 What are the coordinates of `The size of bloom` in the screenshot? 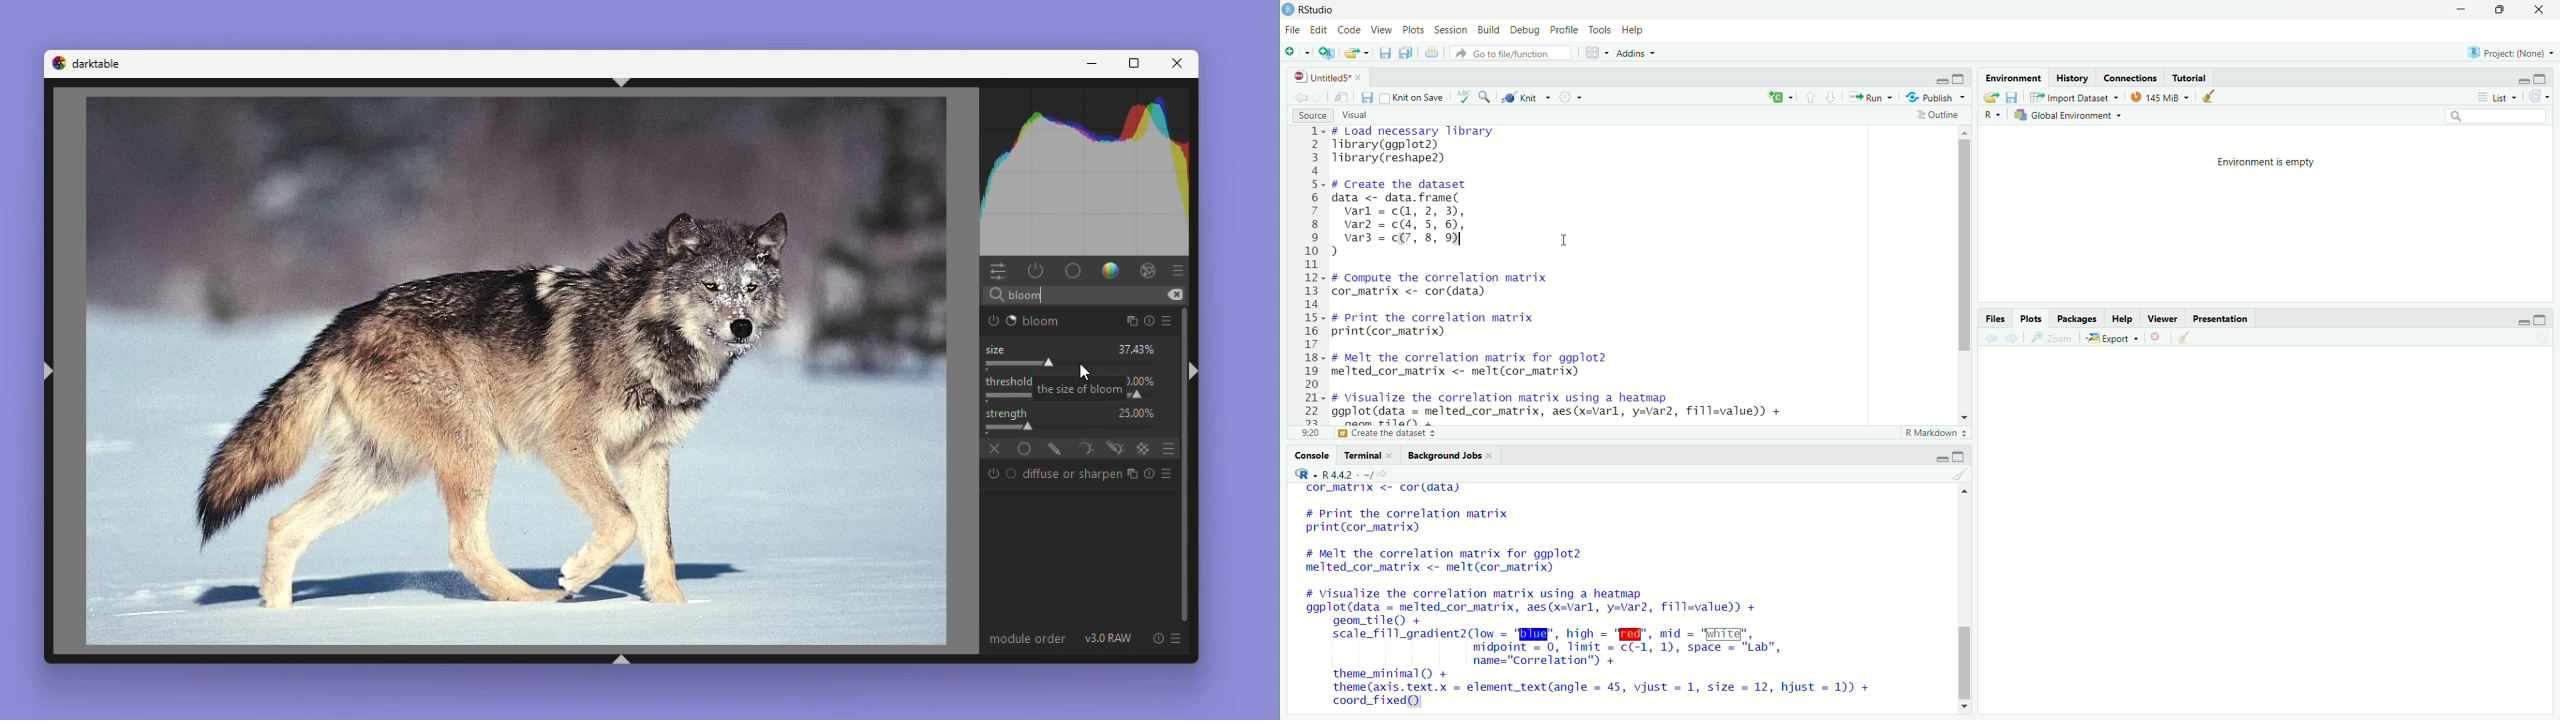 It's located at (1080, 388).